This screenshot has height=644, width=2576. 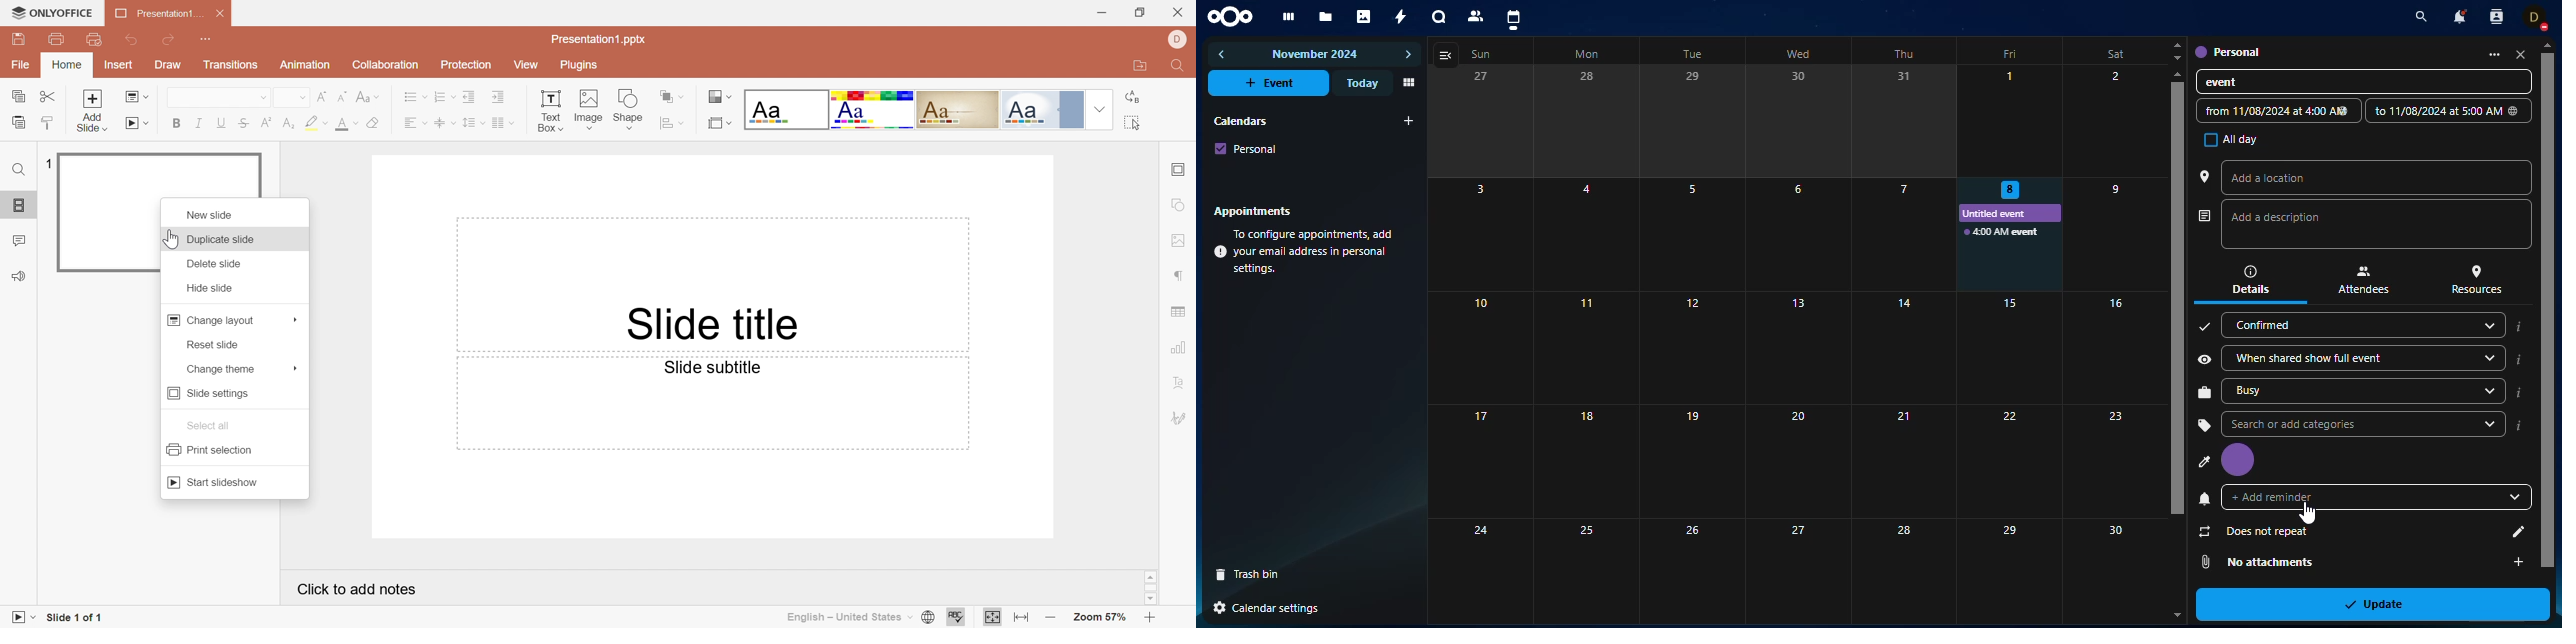 What do you see at coordinates (1051, 615) in the screenshot?
I see `Zoom out` at bounding box center [1051, 615].